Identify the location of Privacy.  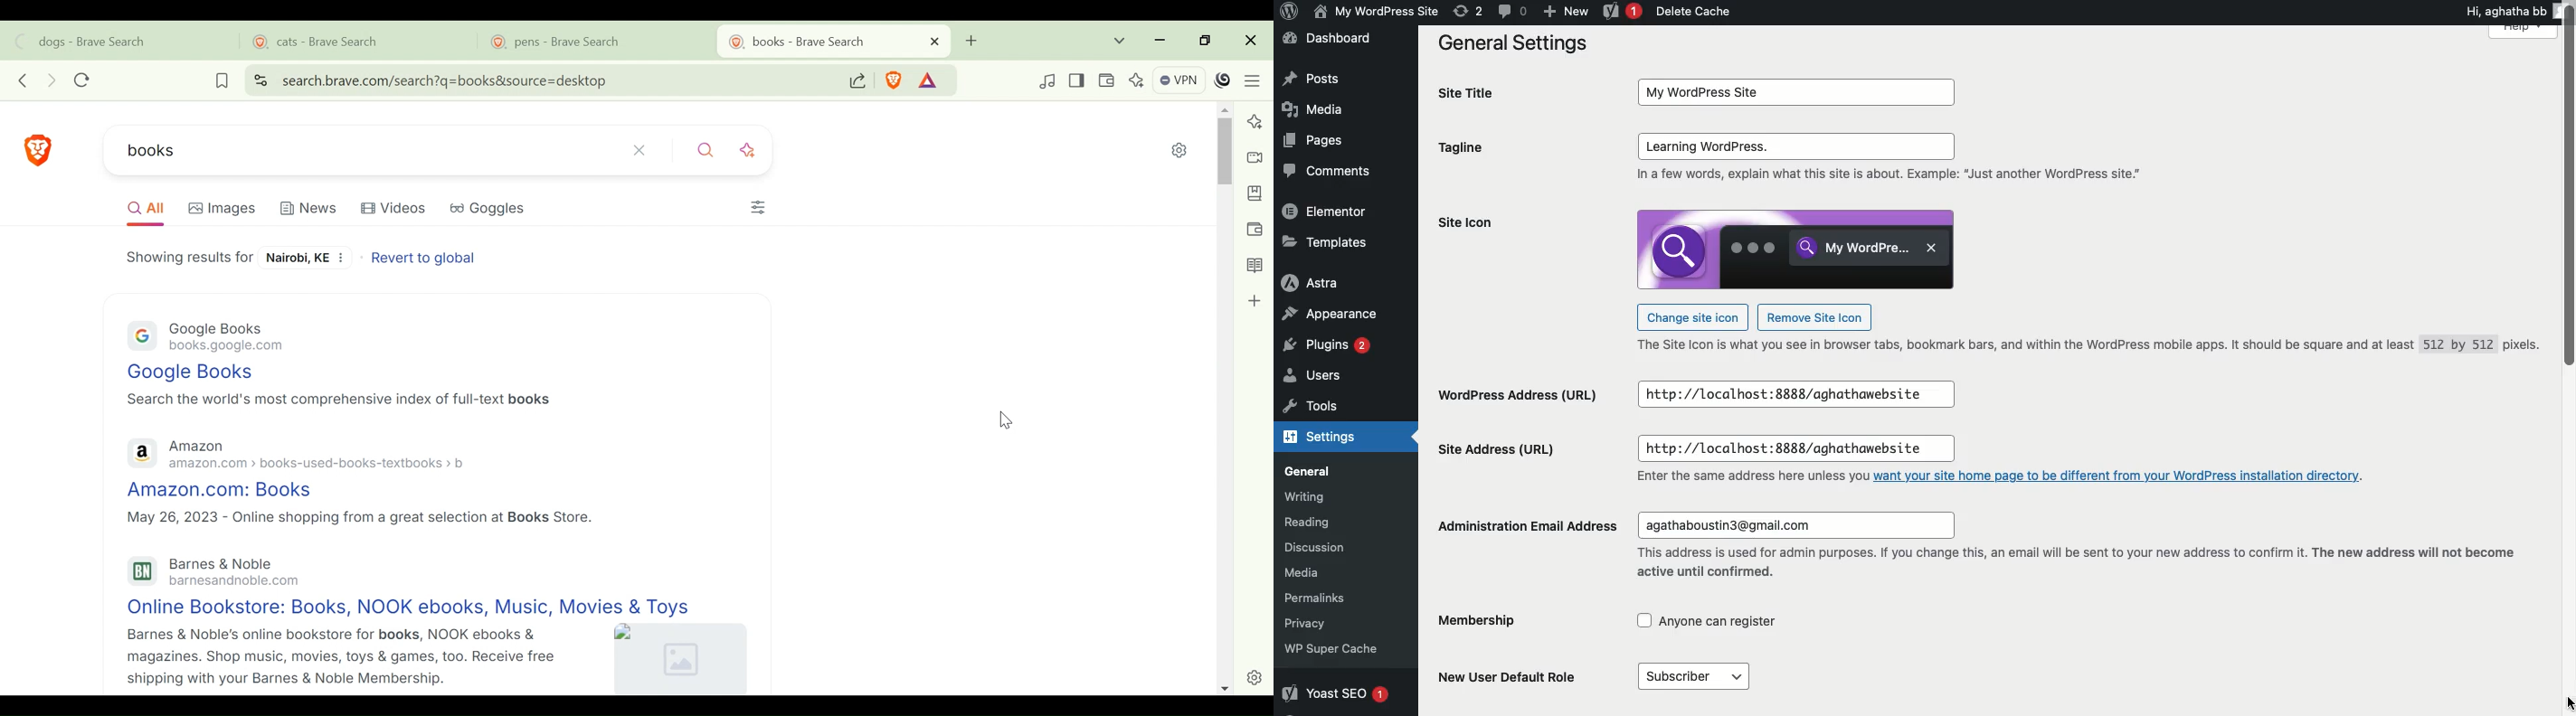
(1328, 626).